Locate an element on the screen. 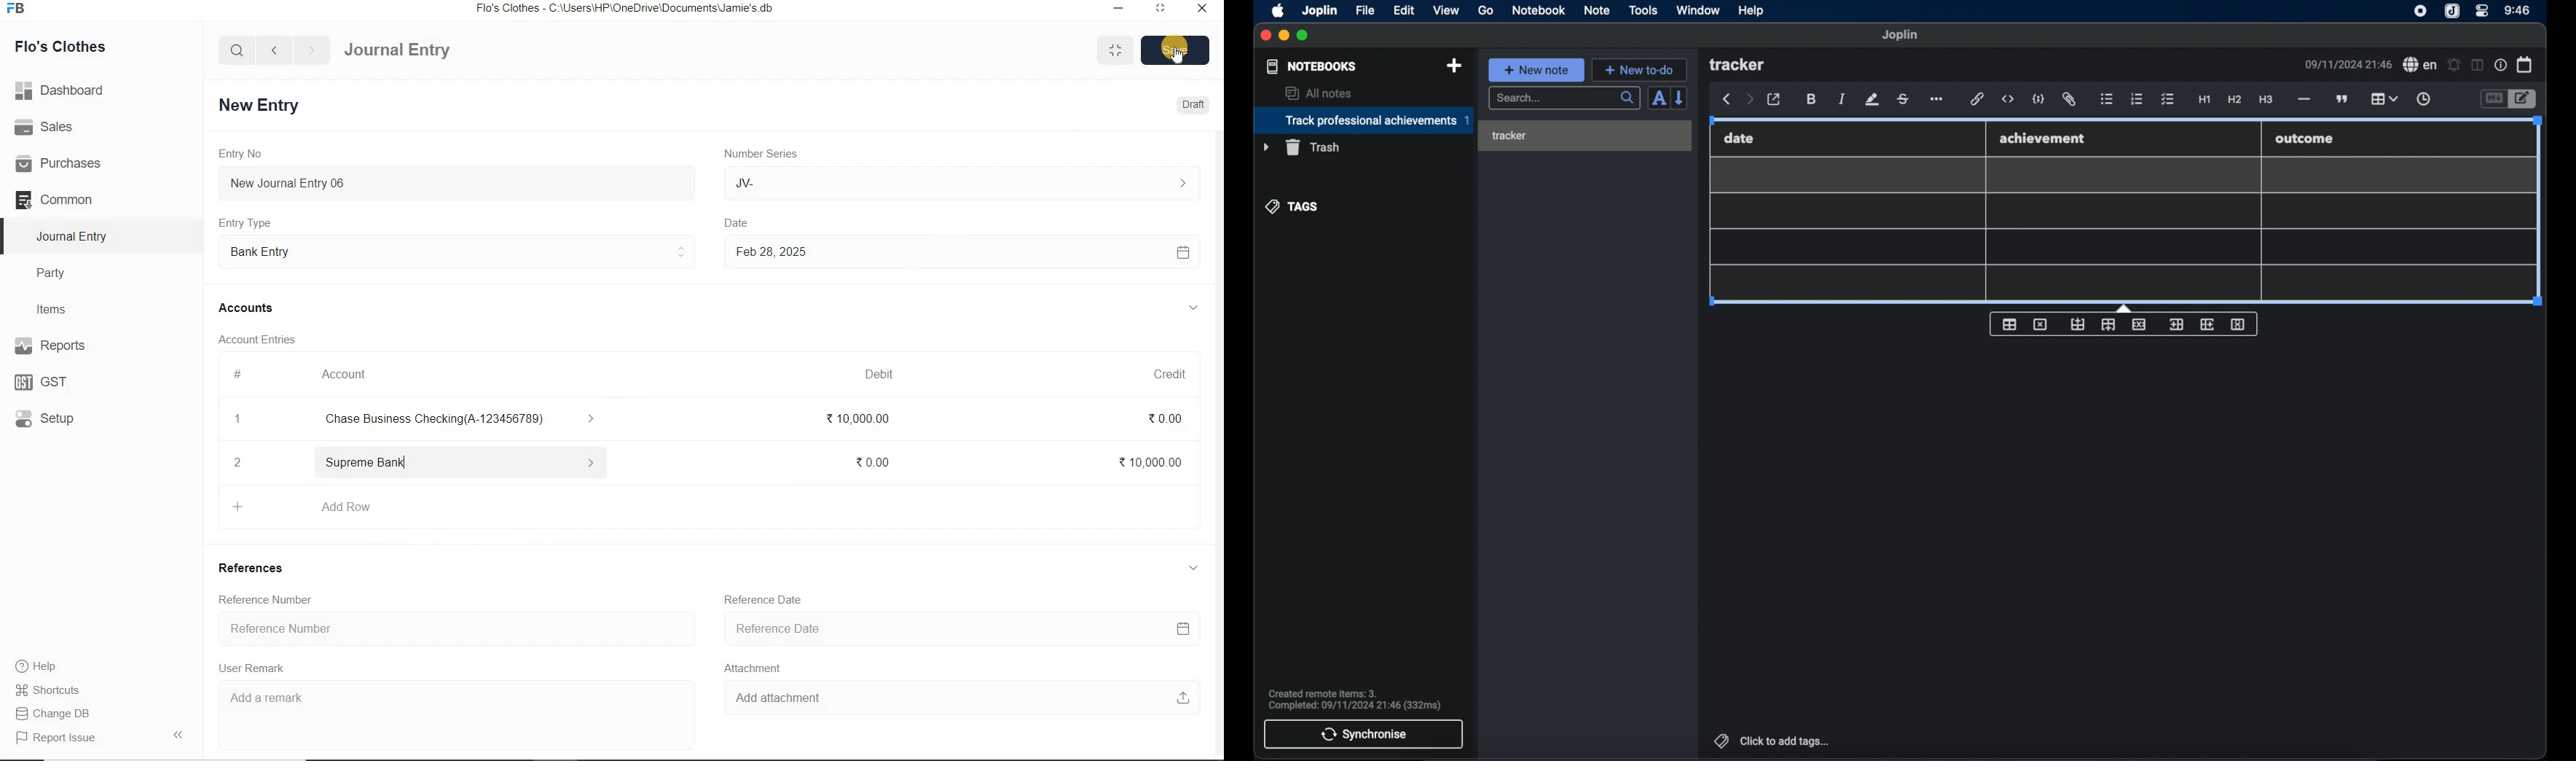  Report Issue is located at coordinates (55, 738).